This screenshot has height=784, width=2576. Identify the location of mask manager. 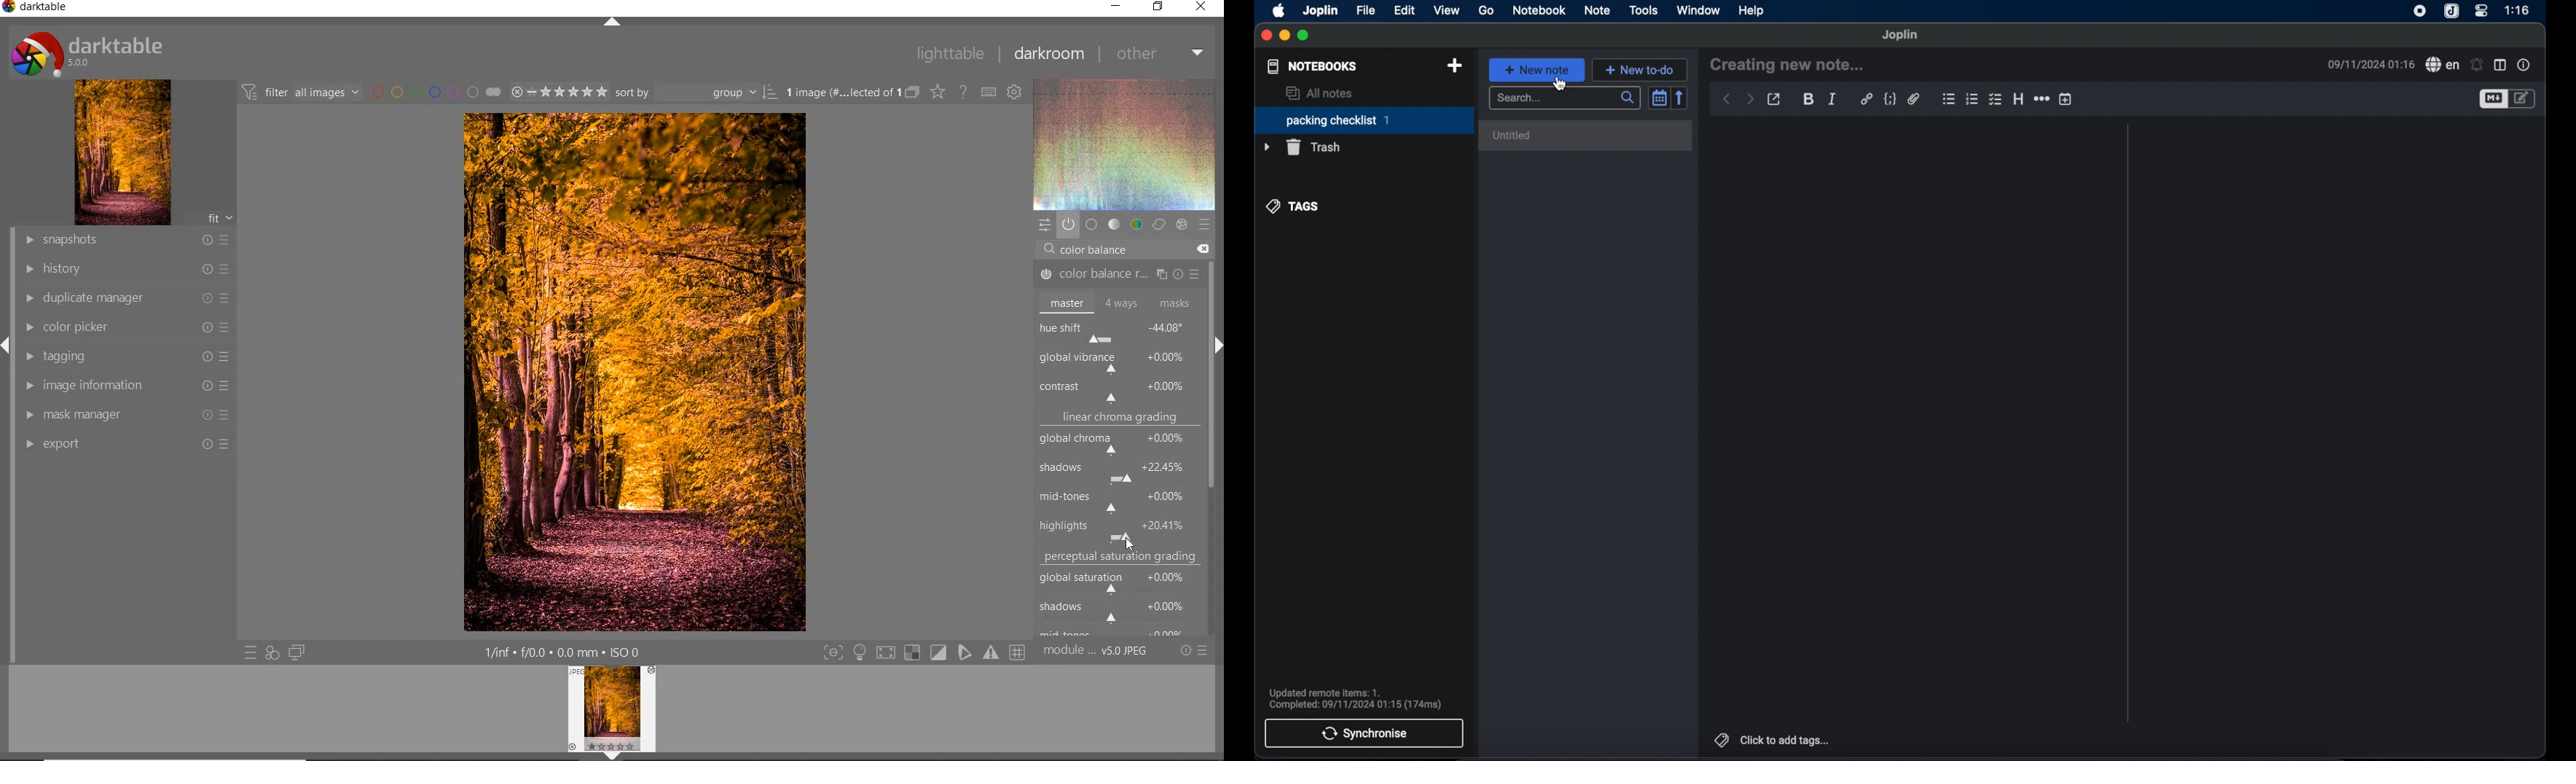
(127, 415).